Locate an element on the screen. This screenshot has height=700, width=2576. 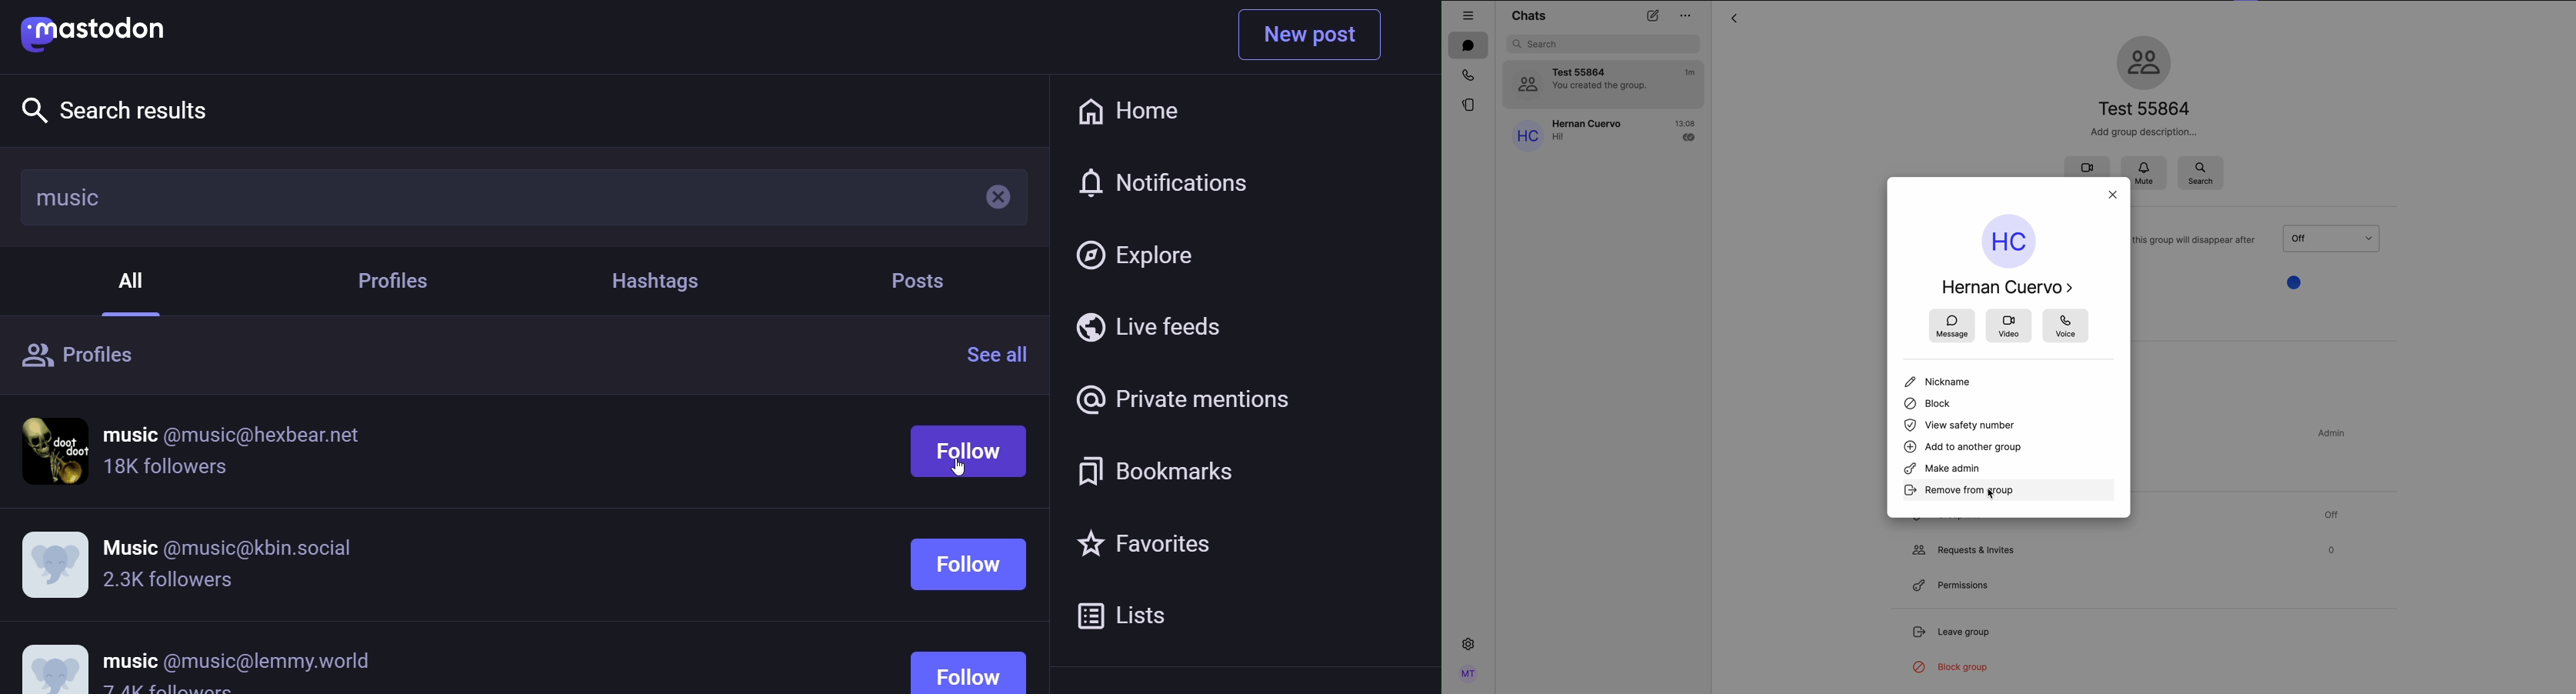
make admin is located at coordinates (1946, 470).